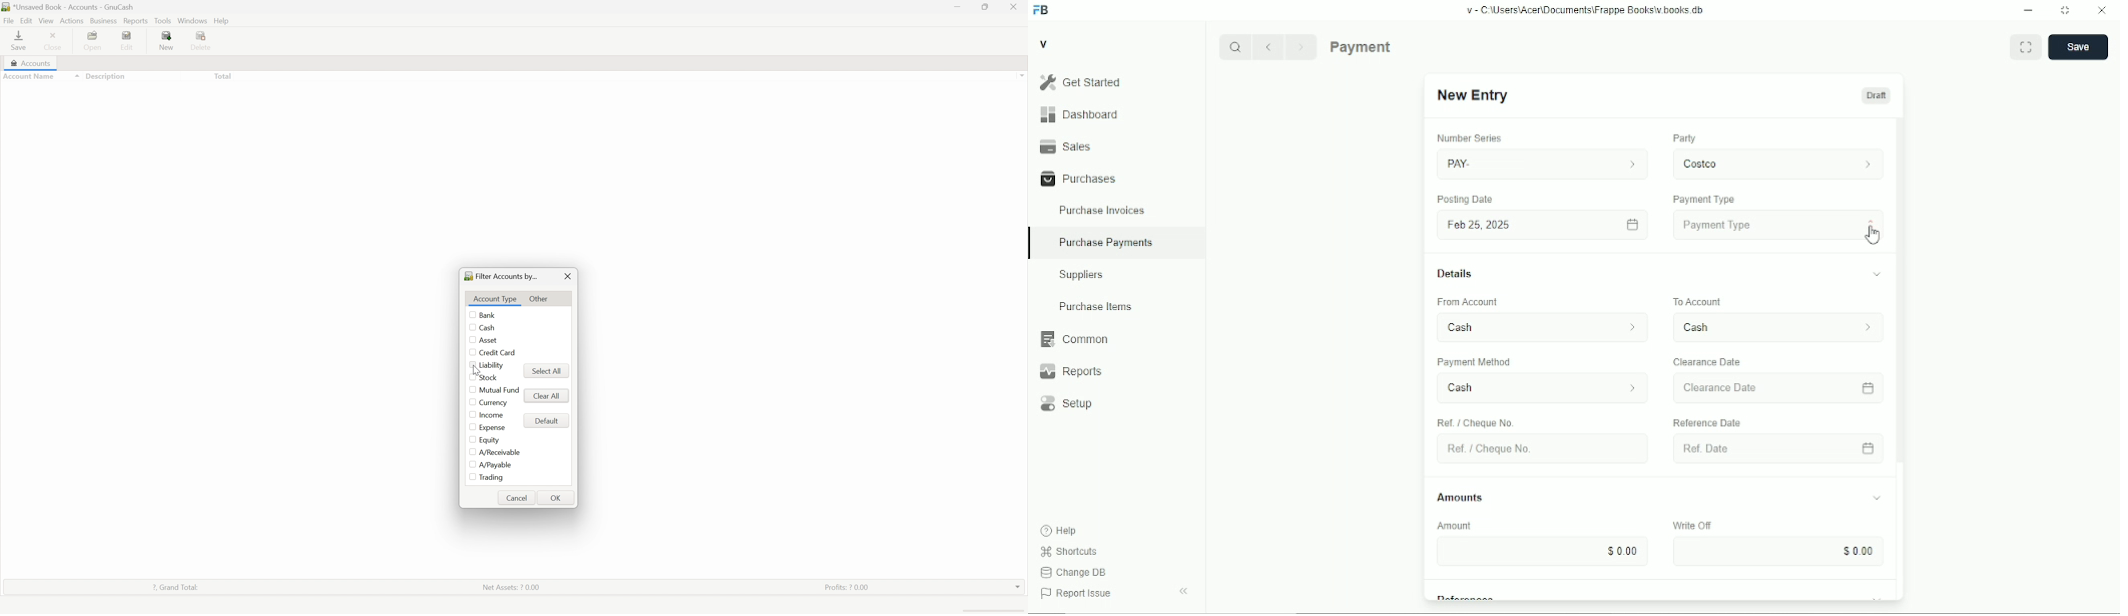  What do you see at coordinates (55, 39) in the screenshot?
I see `Close` at bounding box center [55, 39].